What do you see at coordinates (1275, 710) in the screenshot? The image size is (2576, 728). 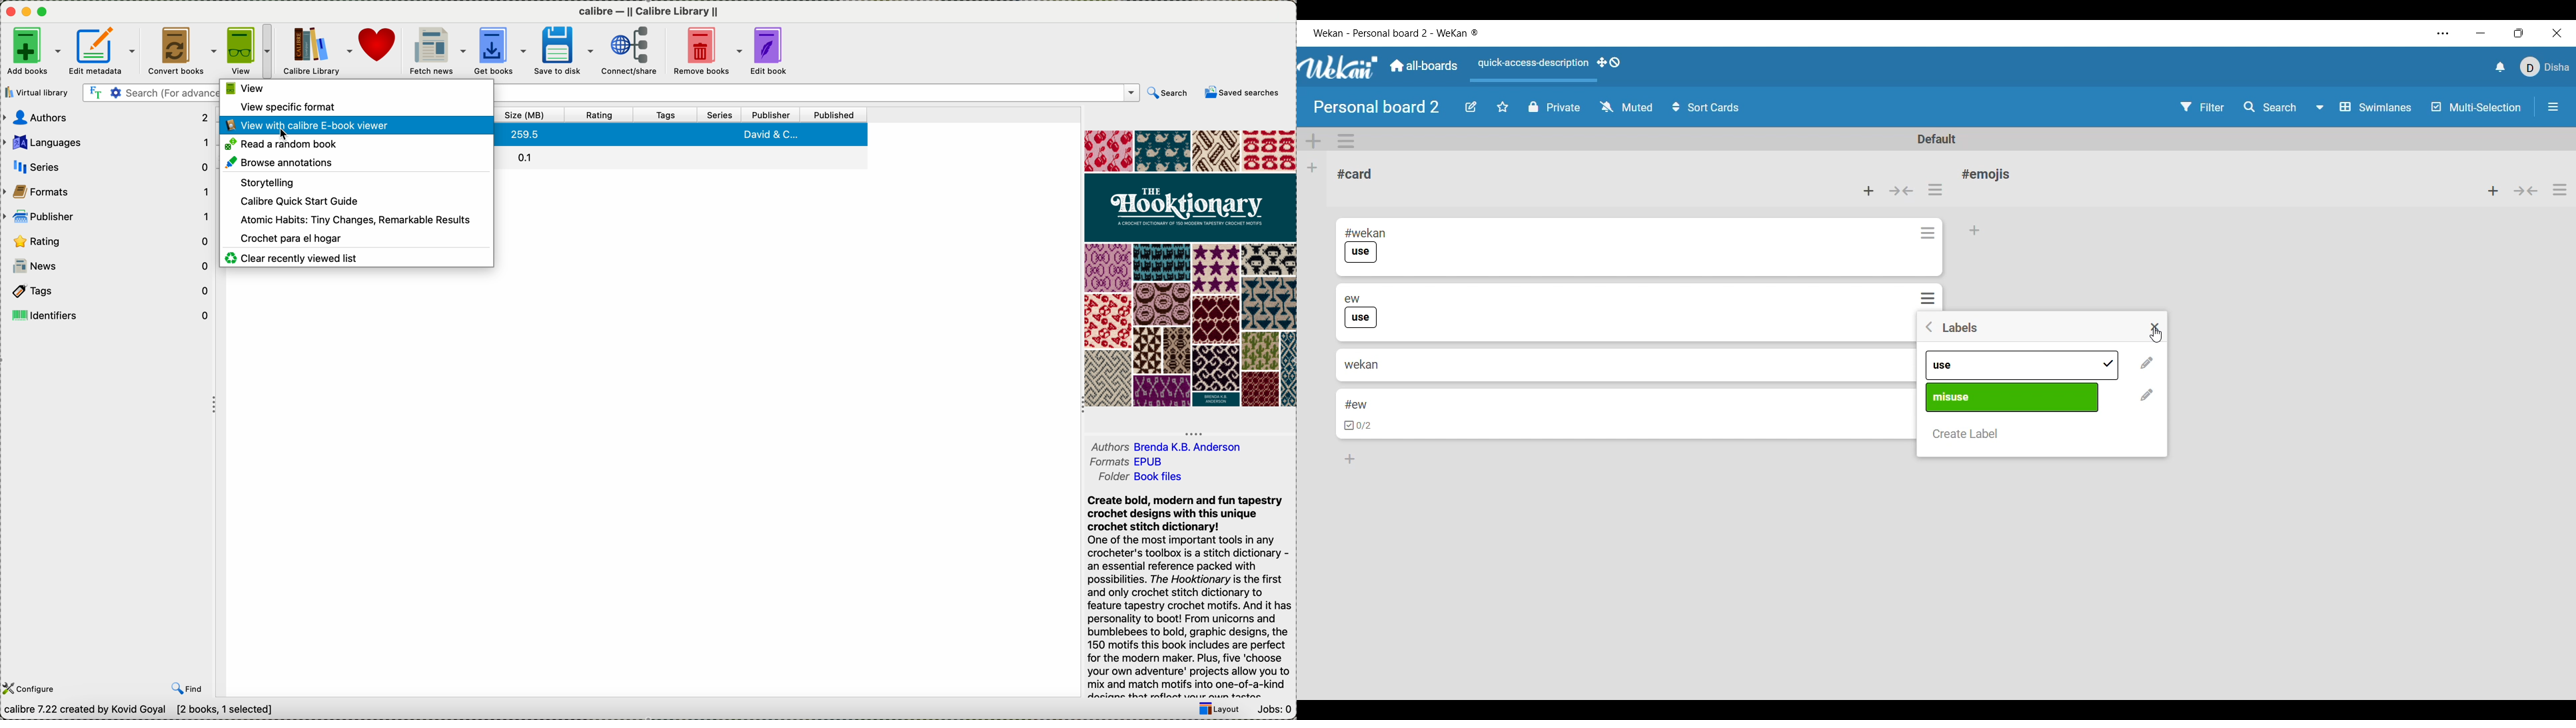 I see `Jobs: 0` at bounding box center [1275, 710].